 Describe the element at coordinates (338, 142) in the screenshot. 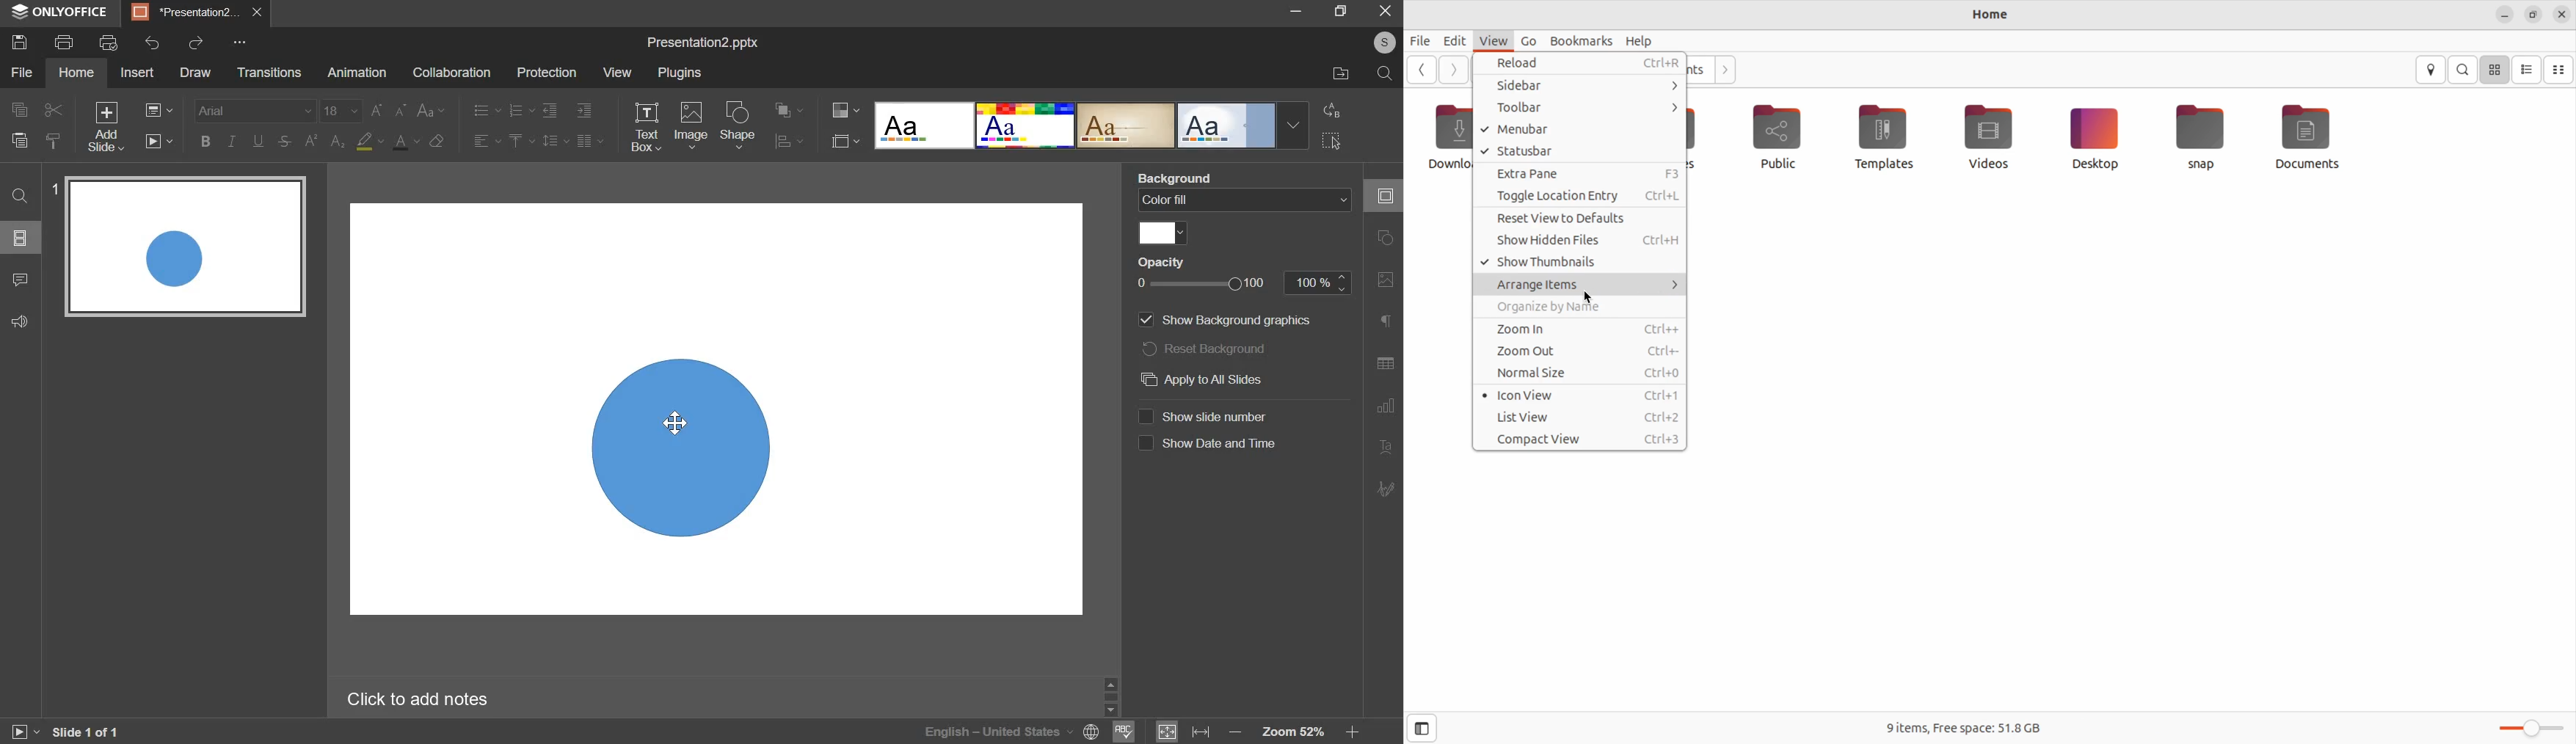

I see `subscript` at that location.